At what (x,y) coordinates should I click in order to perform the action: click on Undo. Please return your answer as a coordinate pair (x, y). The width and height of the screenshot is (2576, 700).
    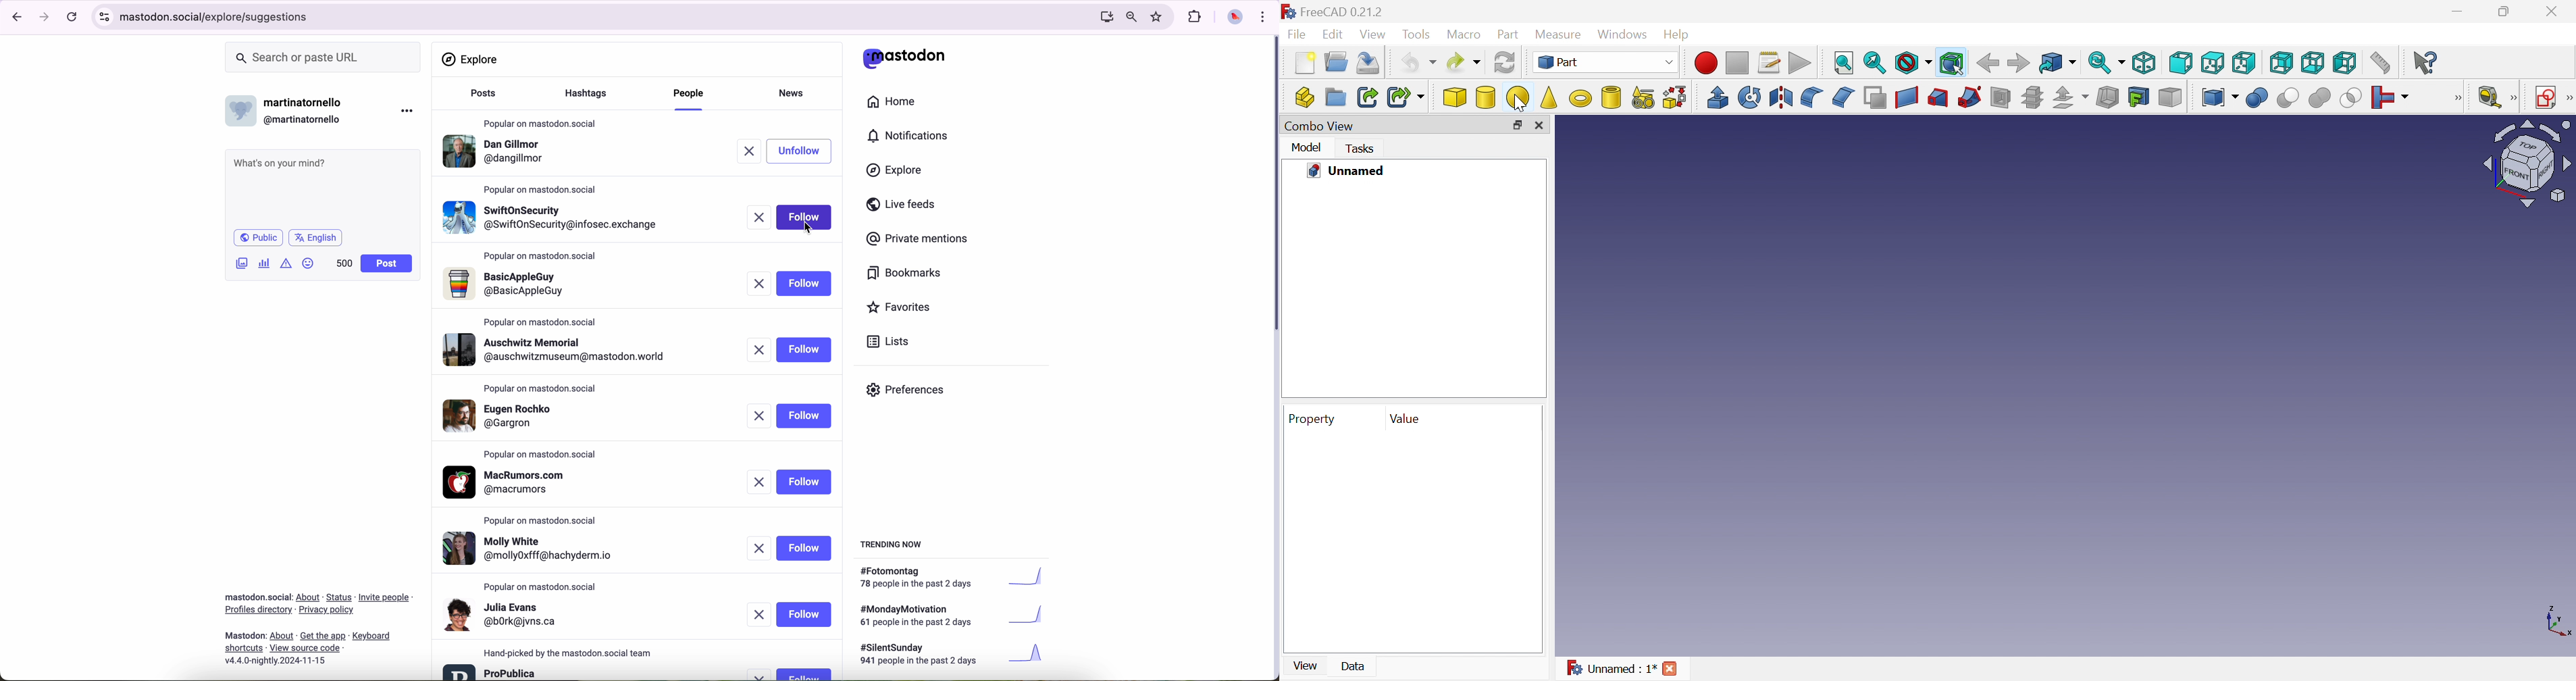
    Looking at the image, I should click on (1419, 63).